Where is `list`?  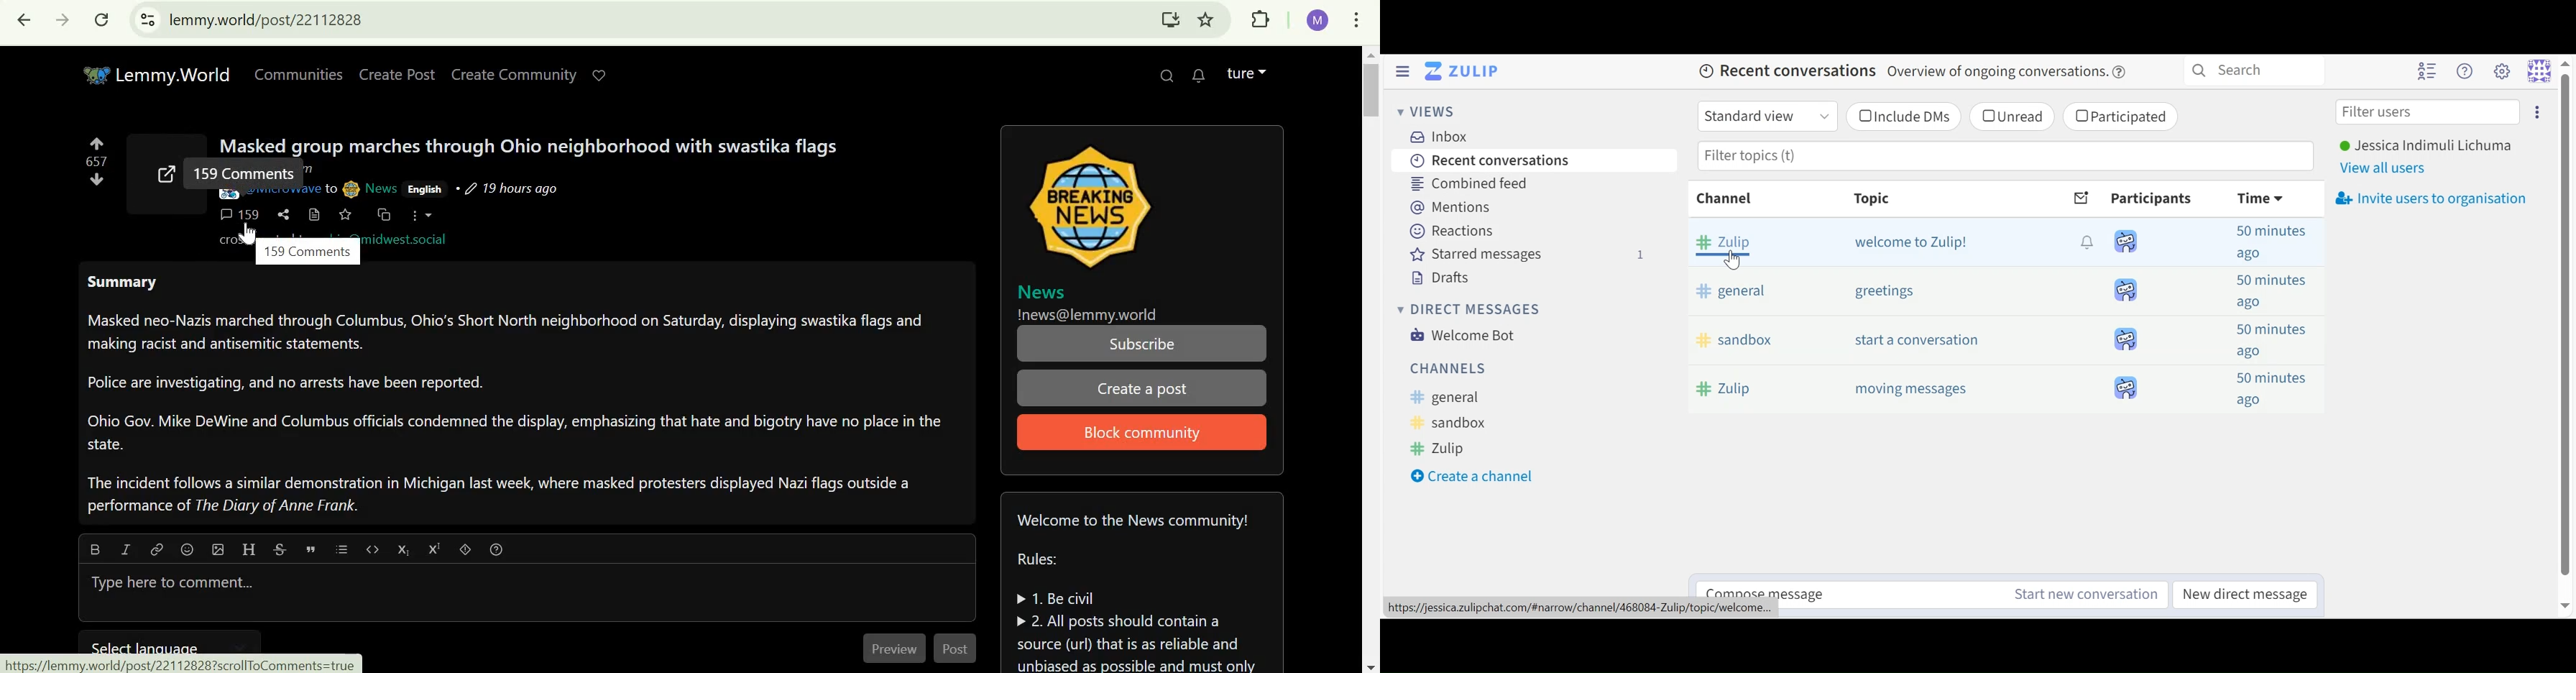
list is located at coordinates (343, 549).